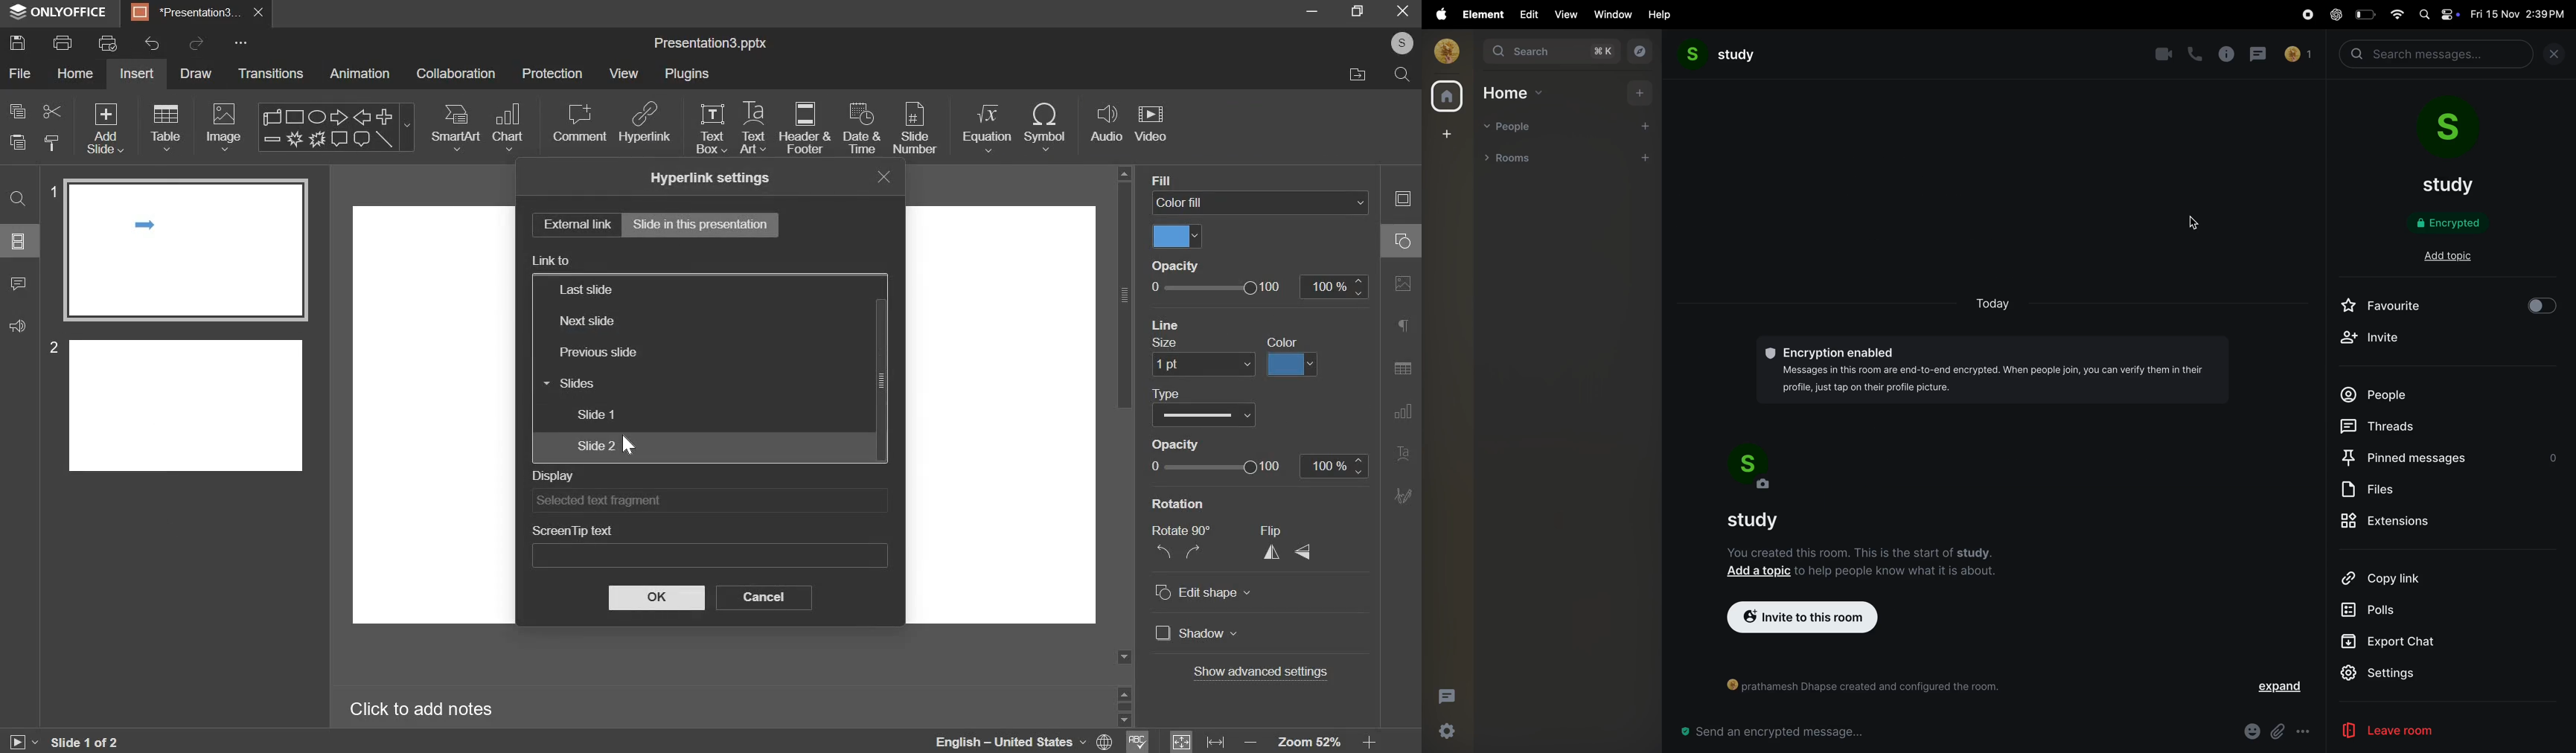 This screenshot has height=756, width=2576. What do you see at coordinates (2198, 223) in the screenshot?
I see `cursor` at bounding box center [2198, 223].